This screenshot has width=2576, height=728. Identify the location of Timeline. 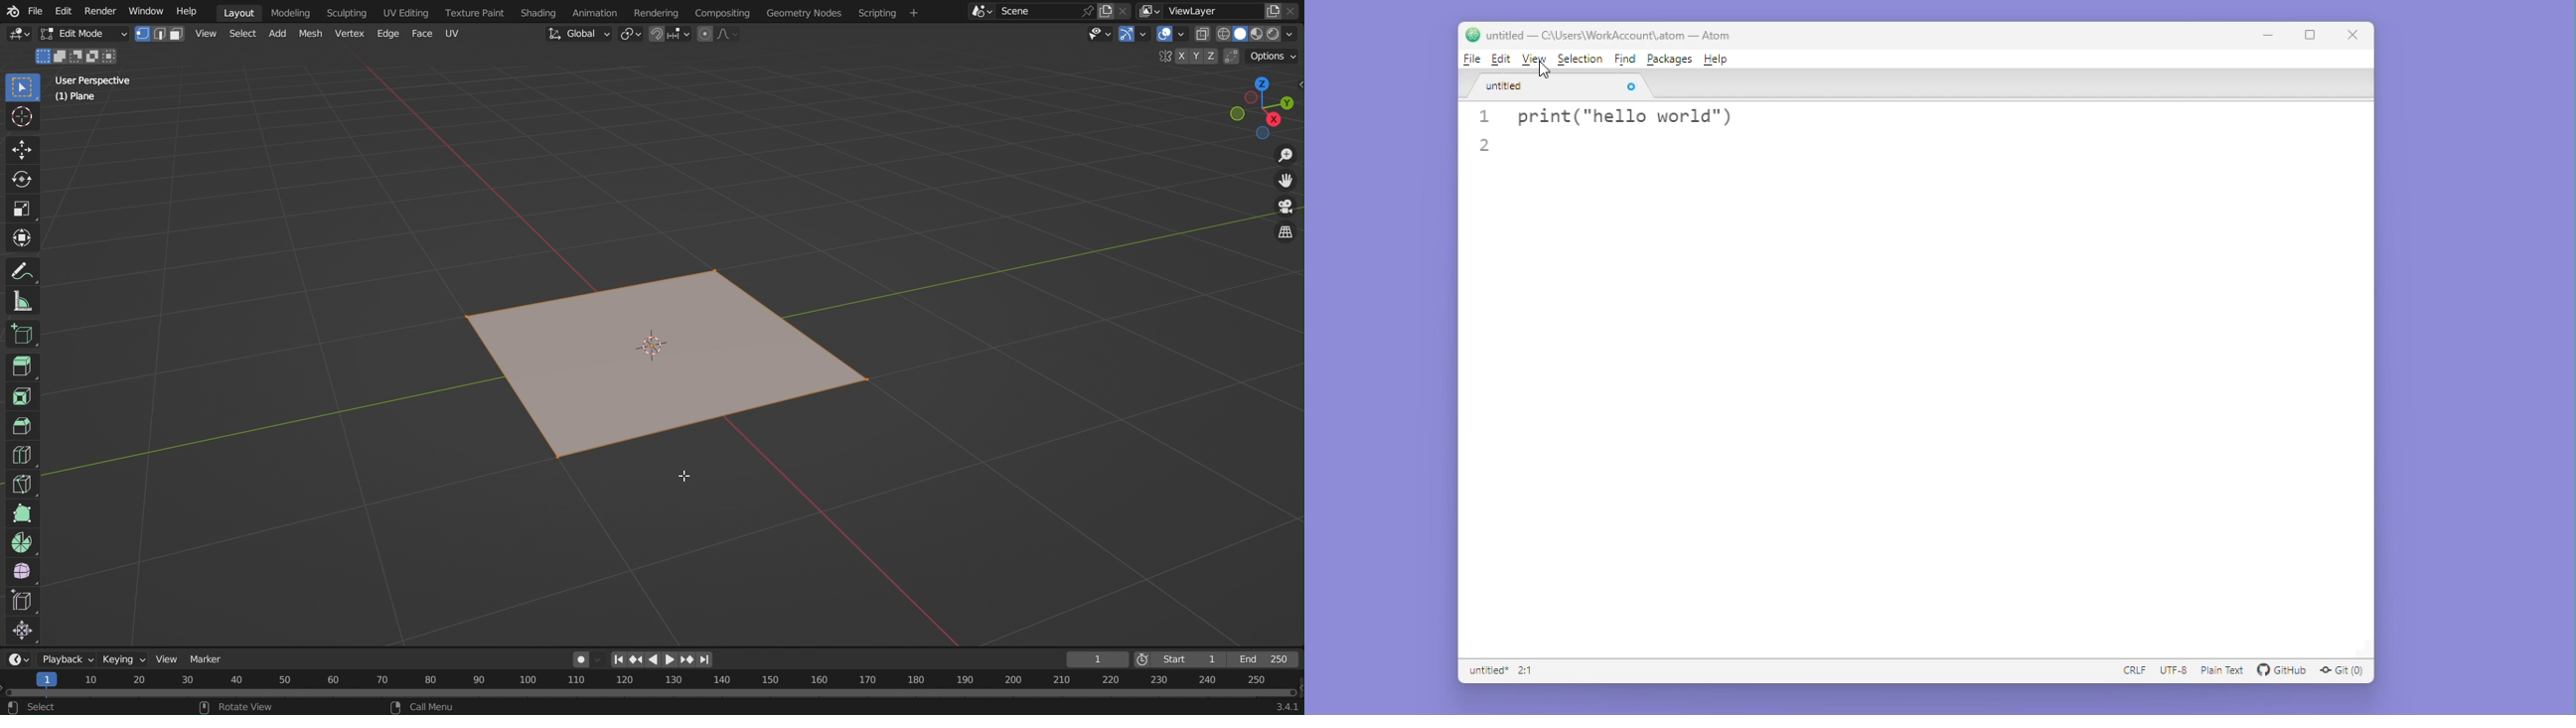
(653, 685).